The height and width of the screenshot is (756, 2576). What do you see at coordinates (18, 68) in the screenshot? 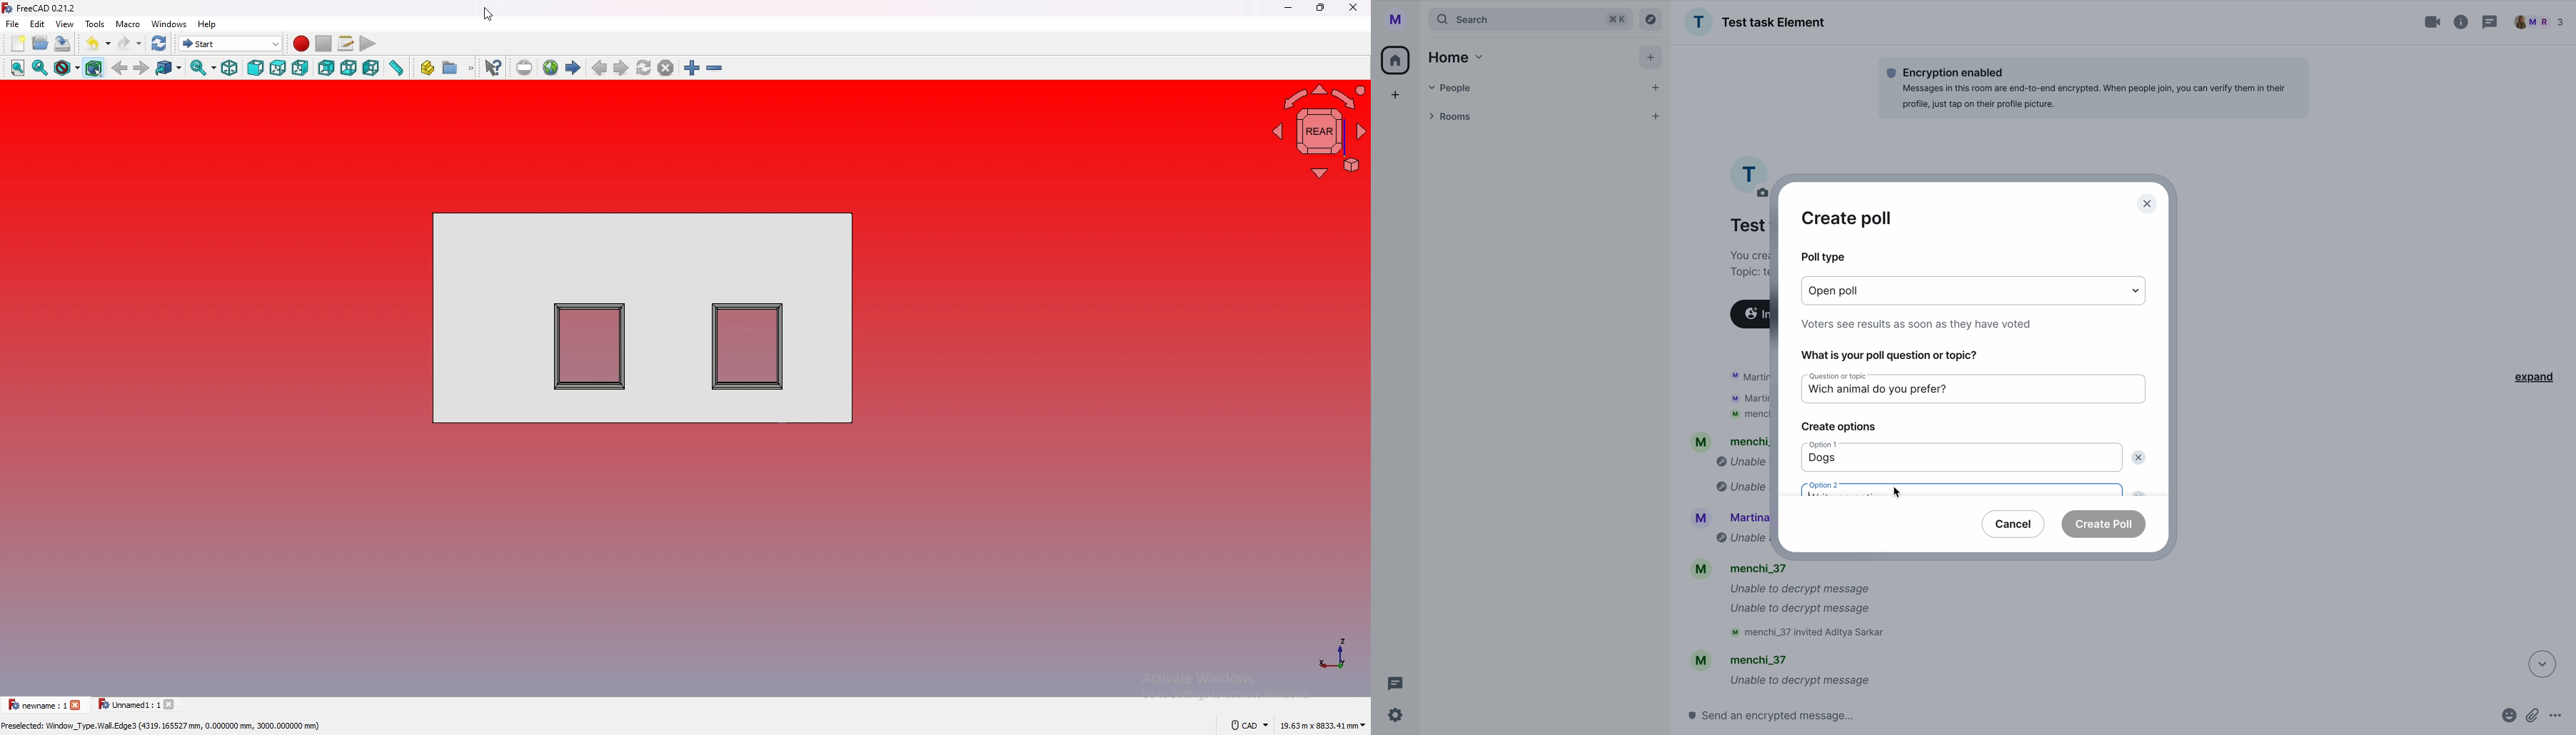
I see `fit all` at bounding box center [18, 68].